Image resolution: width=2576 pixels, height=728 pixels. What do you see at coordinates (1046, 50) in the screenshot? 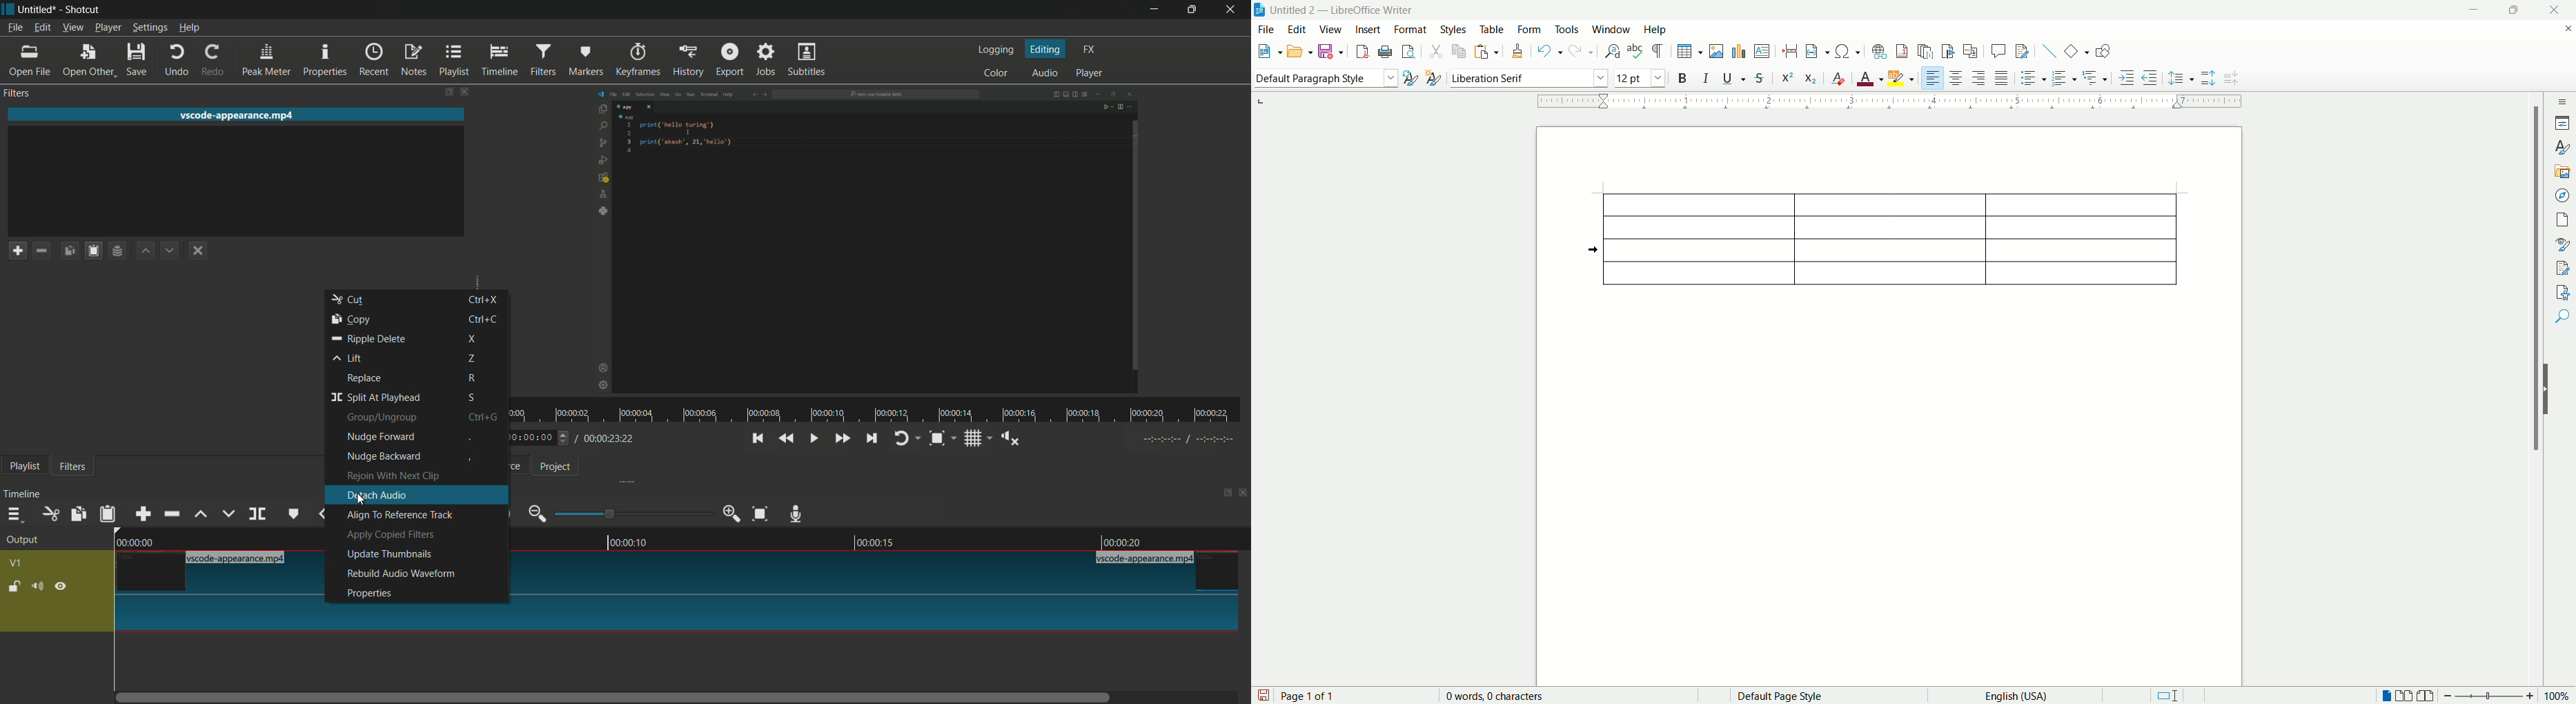
I see `editing` at bounding box center [1046, 50].